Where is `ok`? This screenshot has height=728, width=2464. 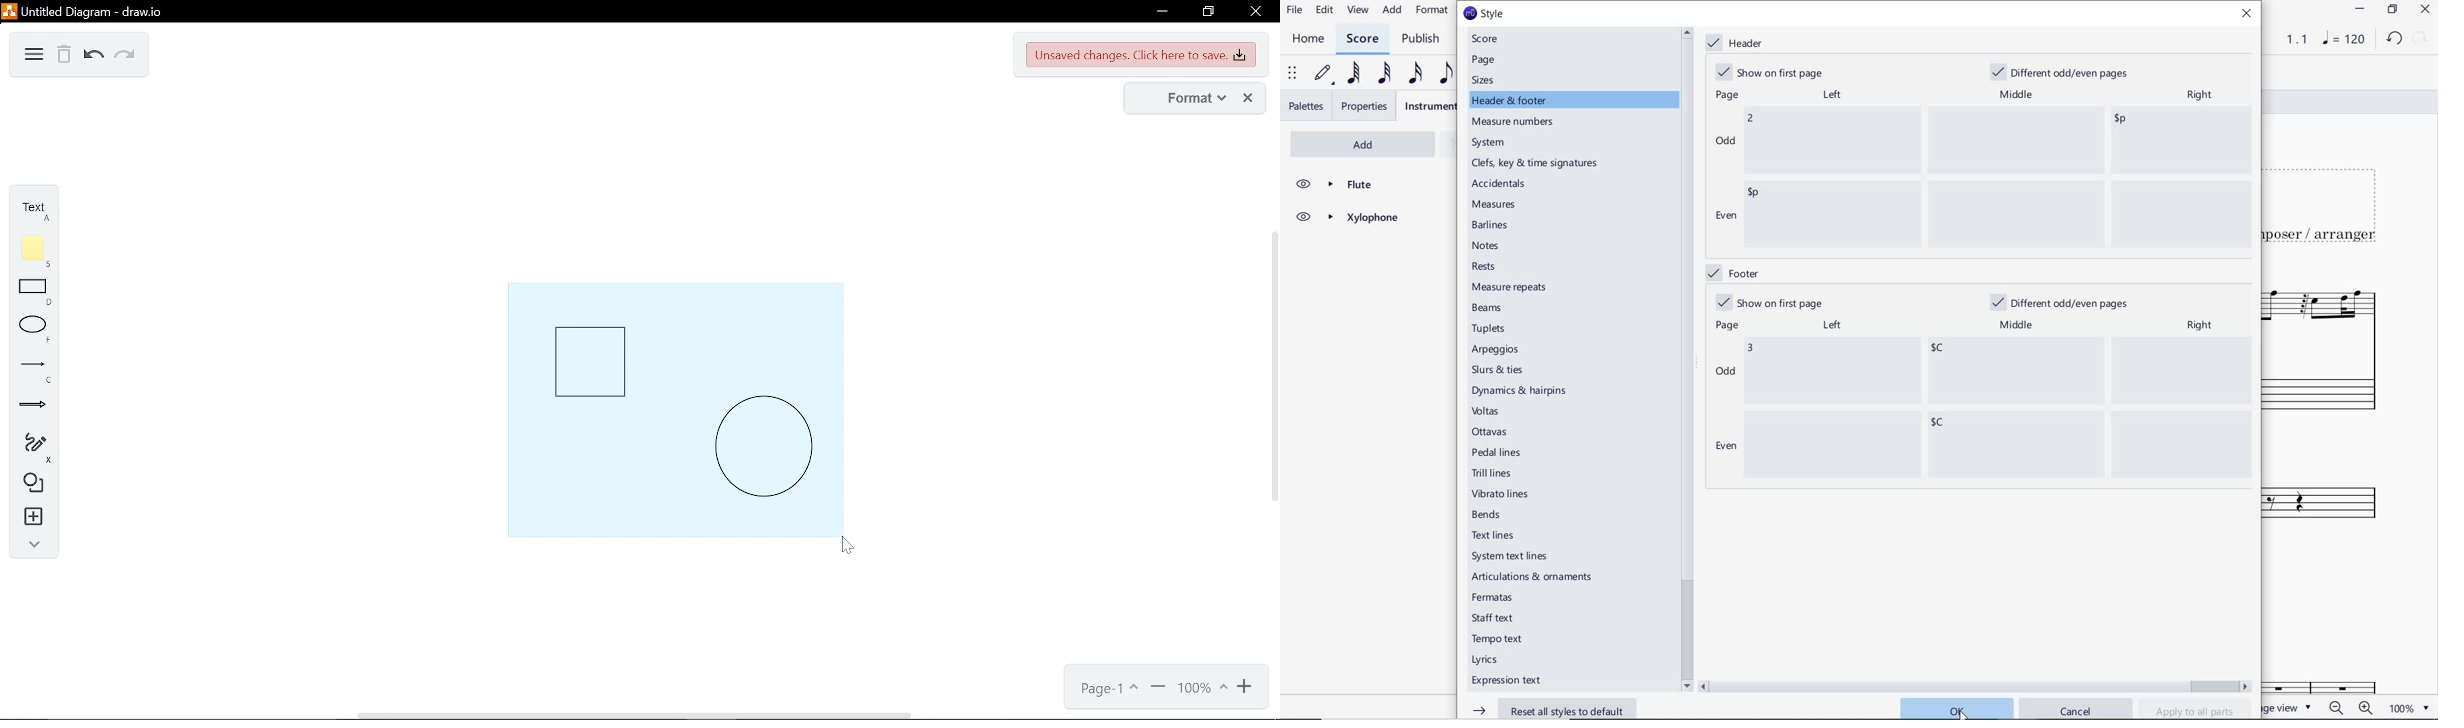
ok is located at coordinates (1958, 708).